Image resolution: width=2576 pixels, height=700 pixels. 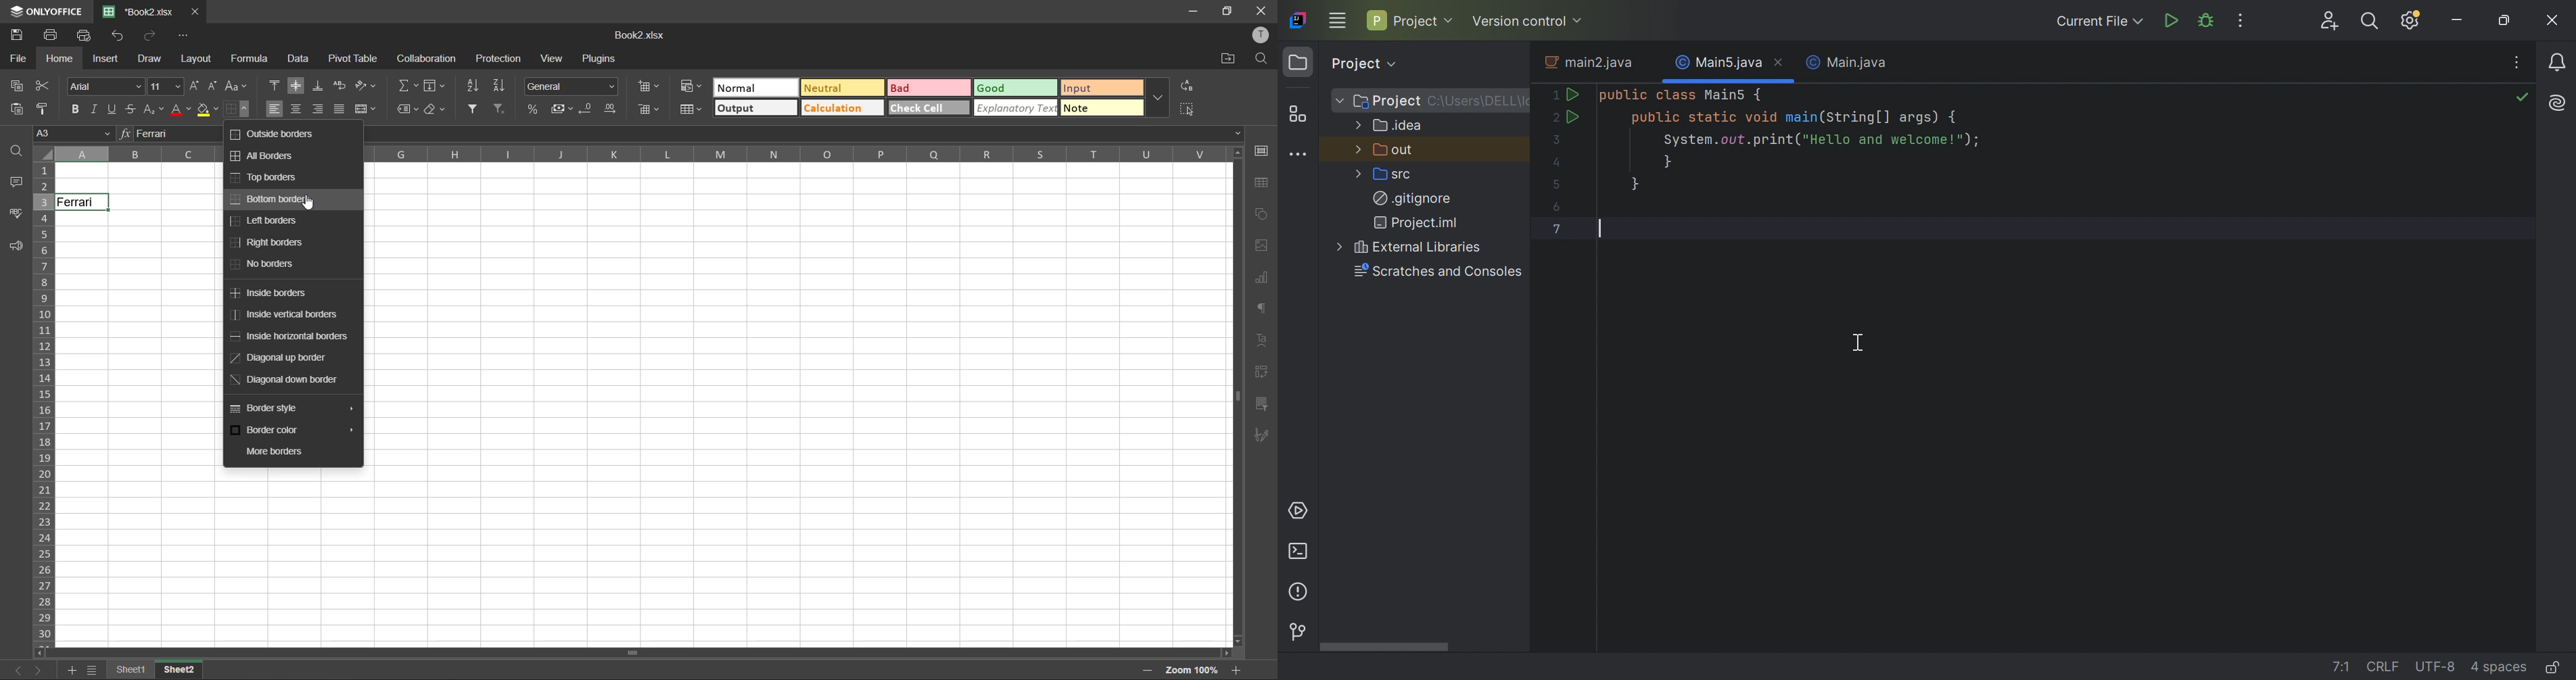 I want to click on out, so click(x=1395, y=149).